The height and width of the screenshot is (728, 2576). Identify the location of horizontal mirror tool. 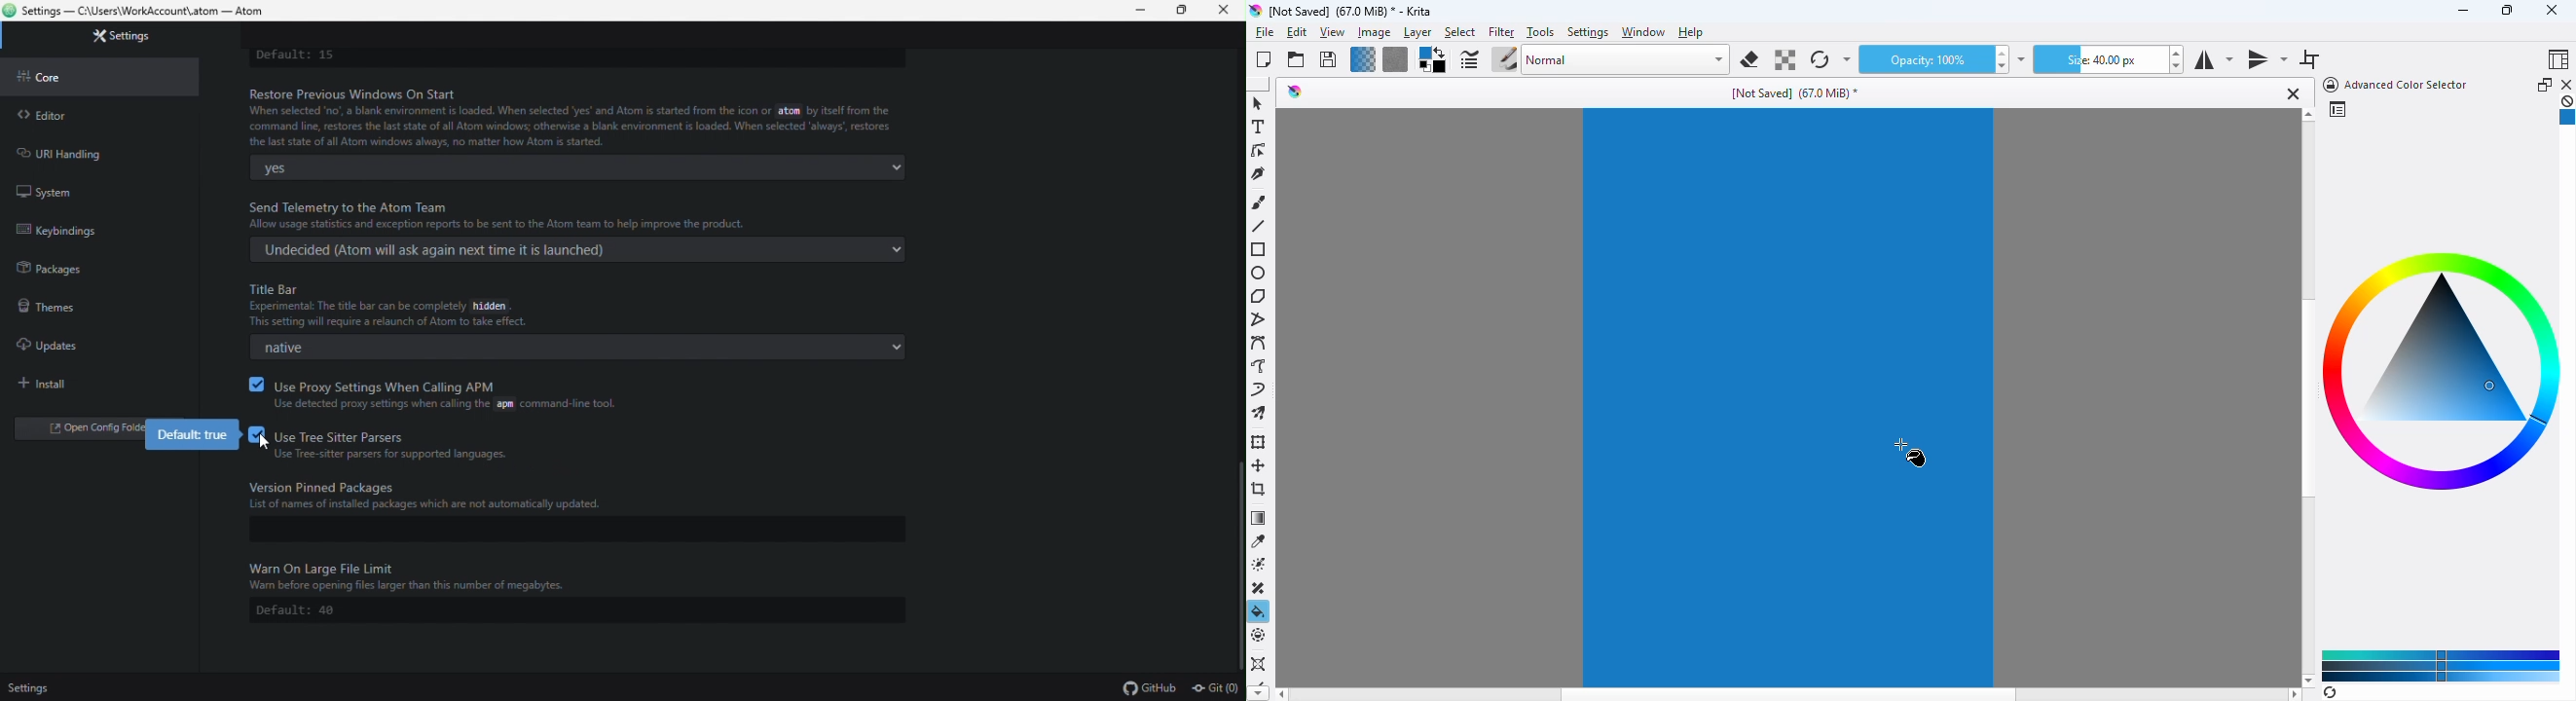
(2213, 60).